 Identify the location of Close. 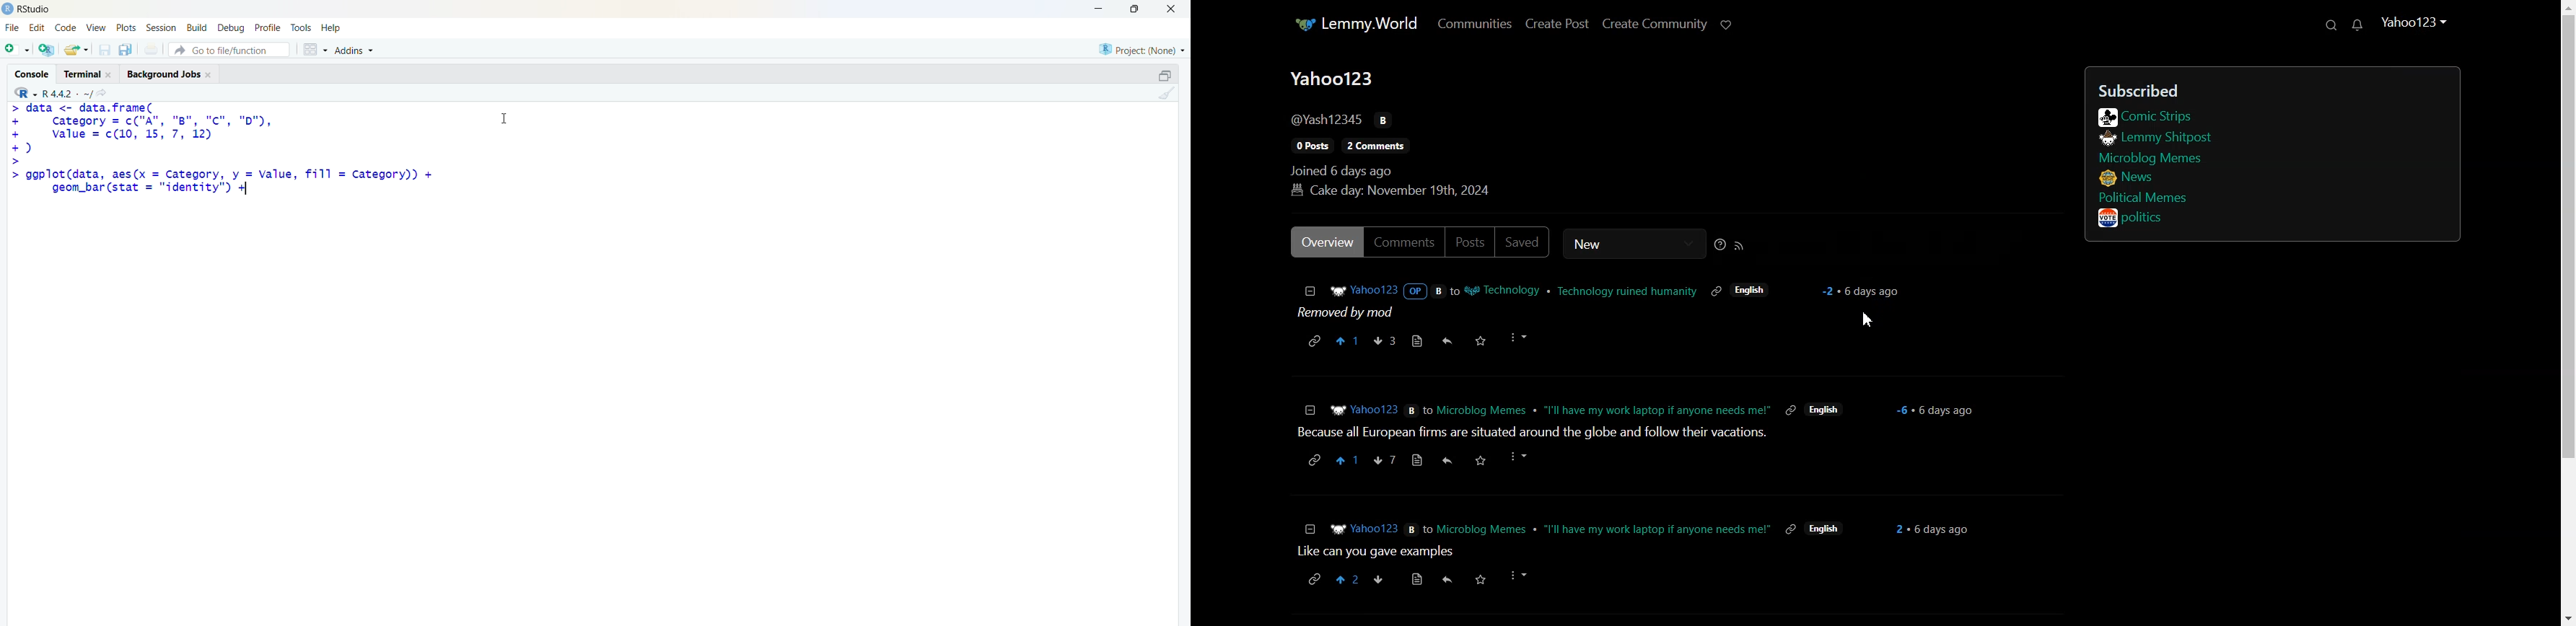
(1169, 9).